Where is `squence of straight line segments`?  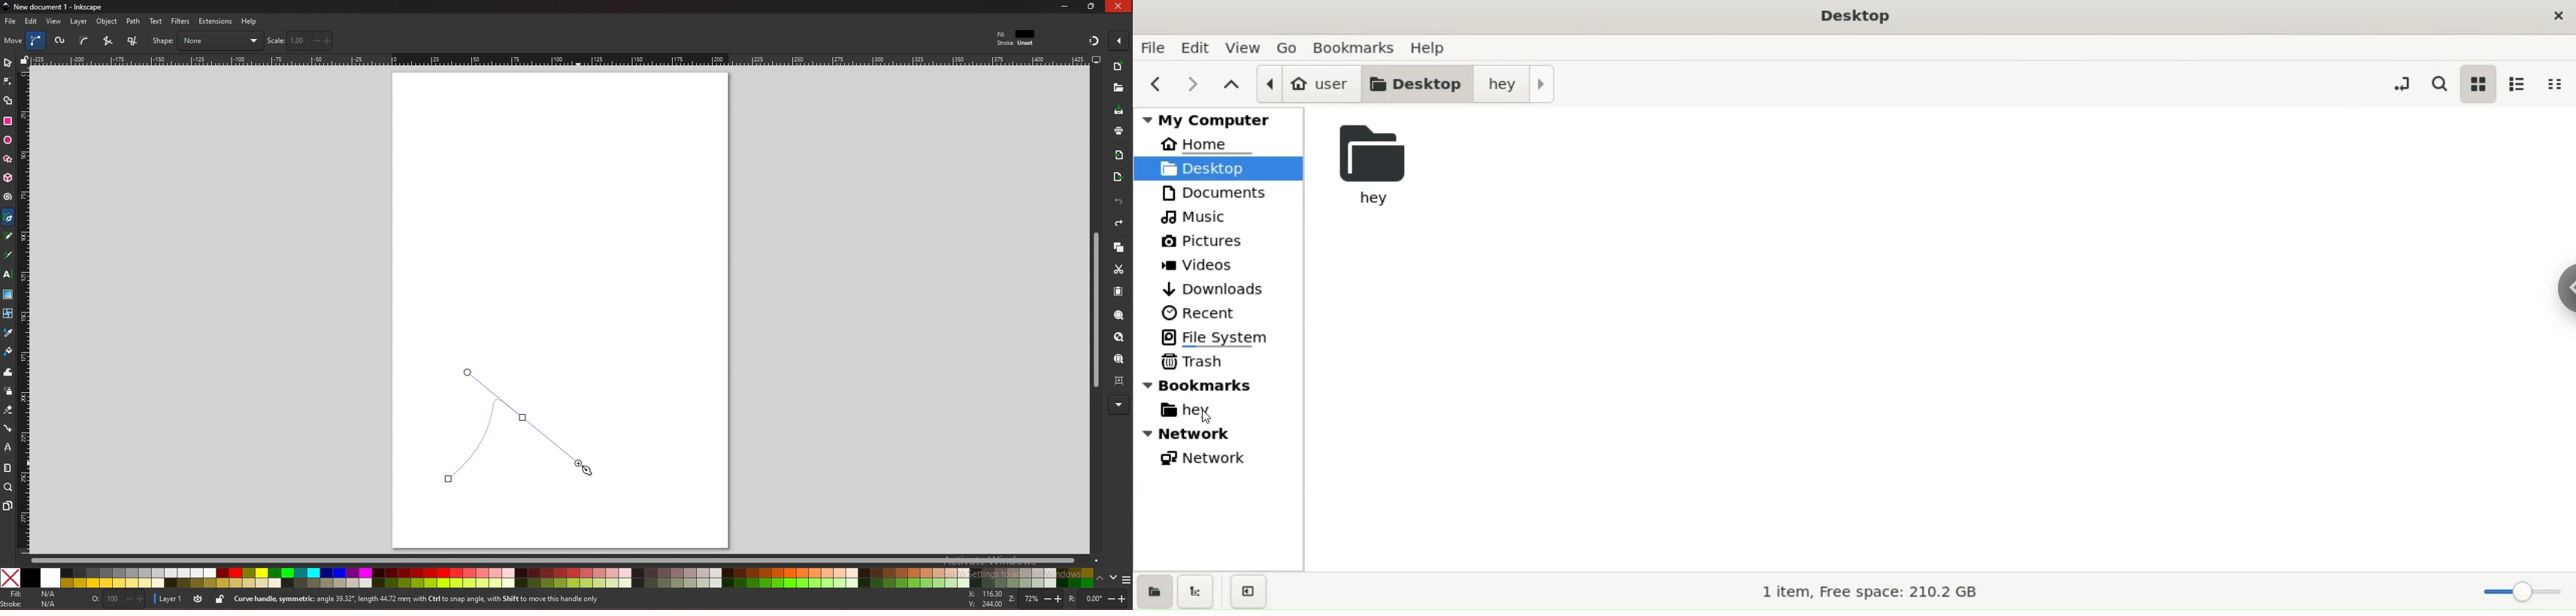
squence of straight line segments is located at coordinates (107, 41).